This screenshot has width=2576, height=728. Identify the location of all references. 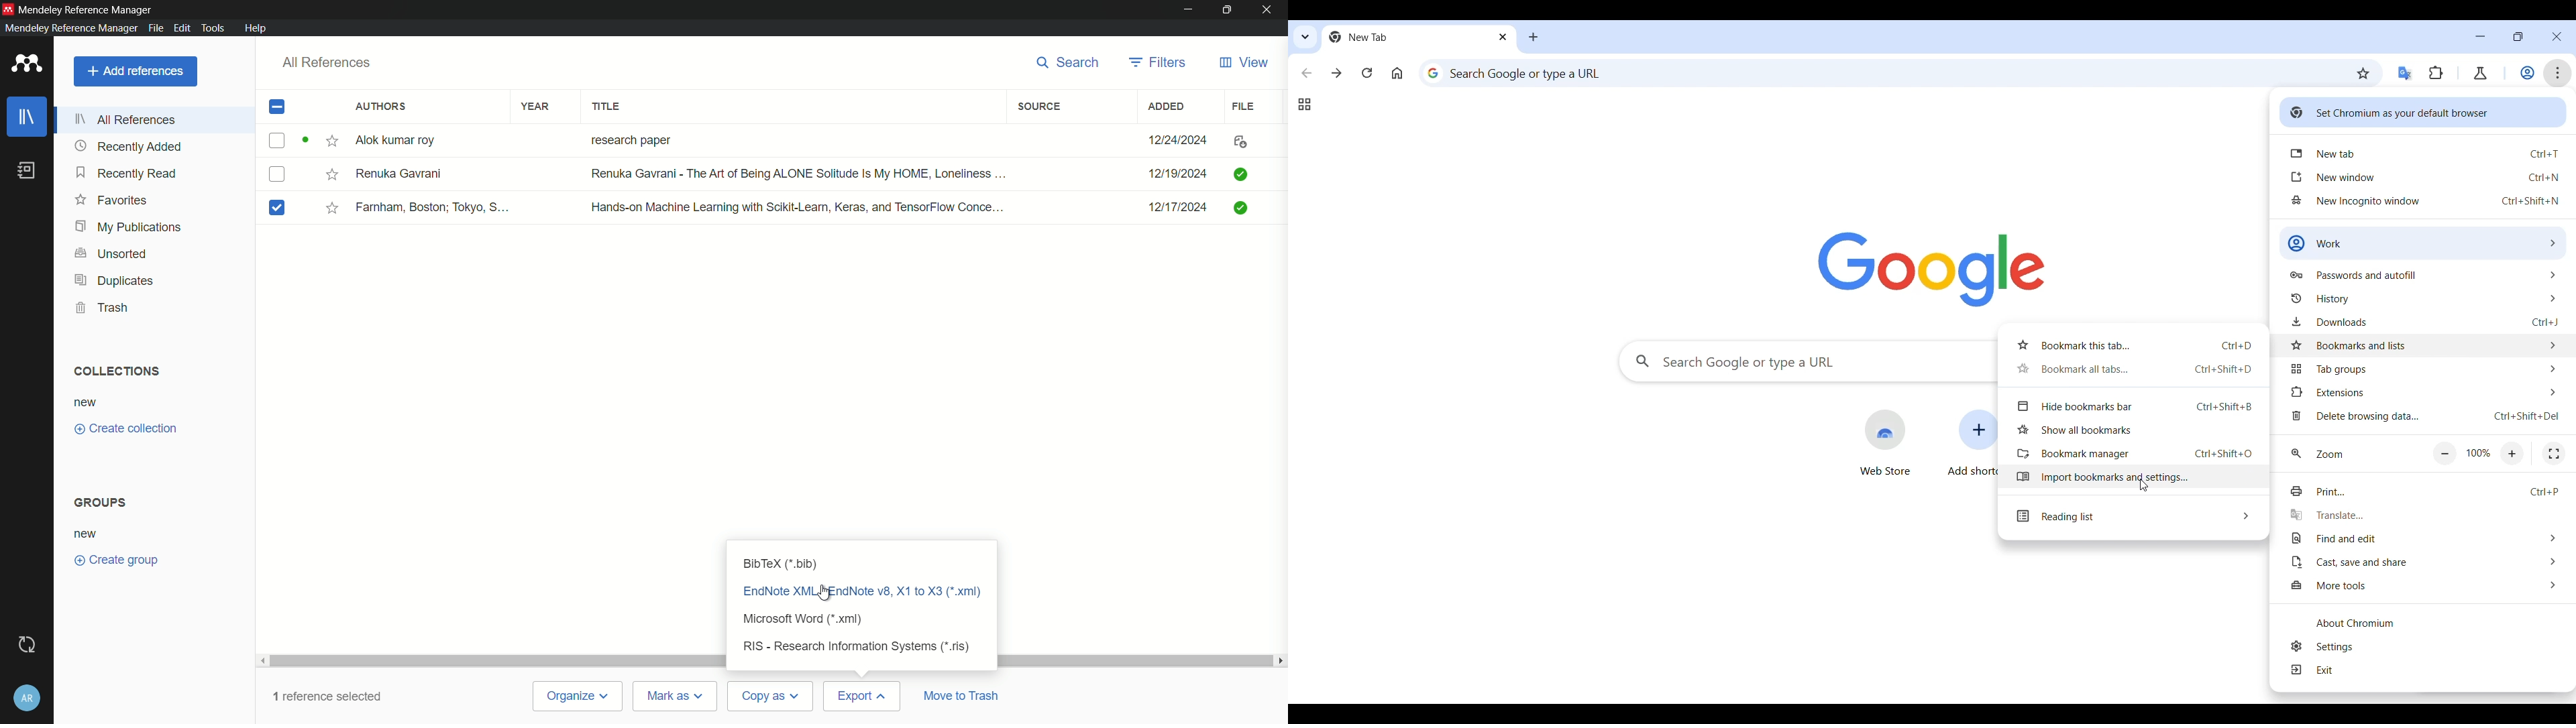
(125, 121).